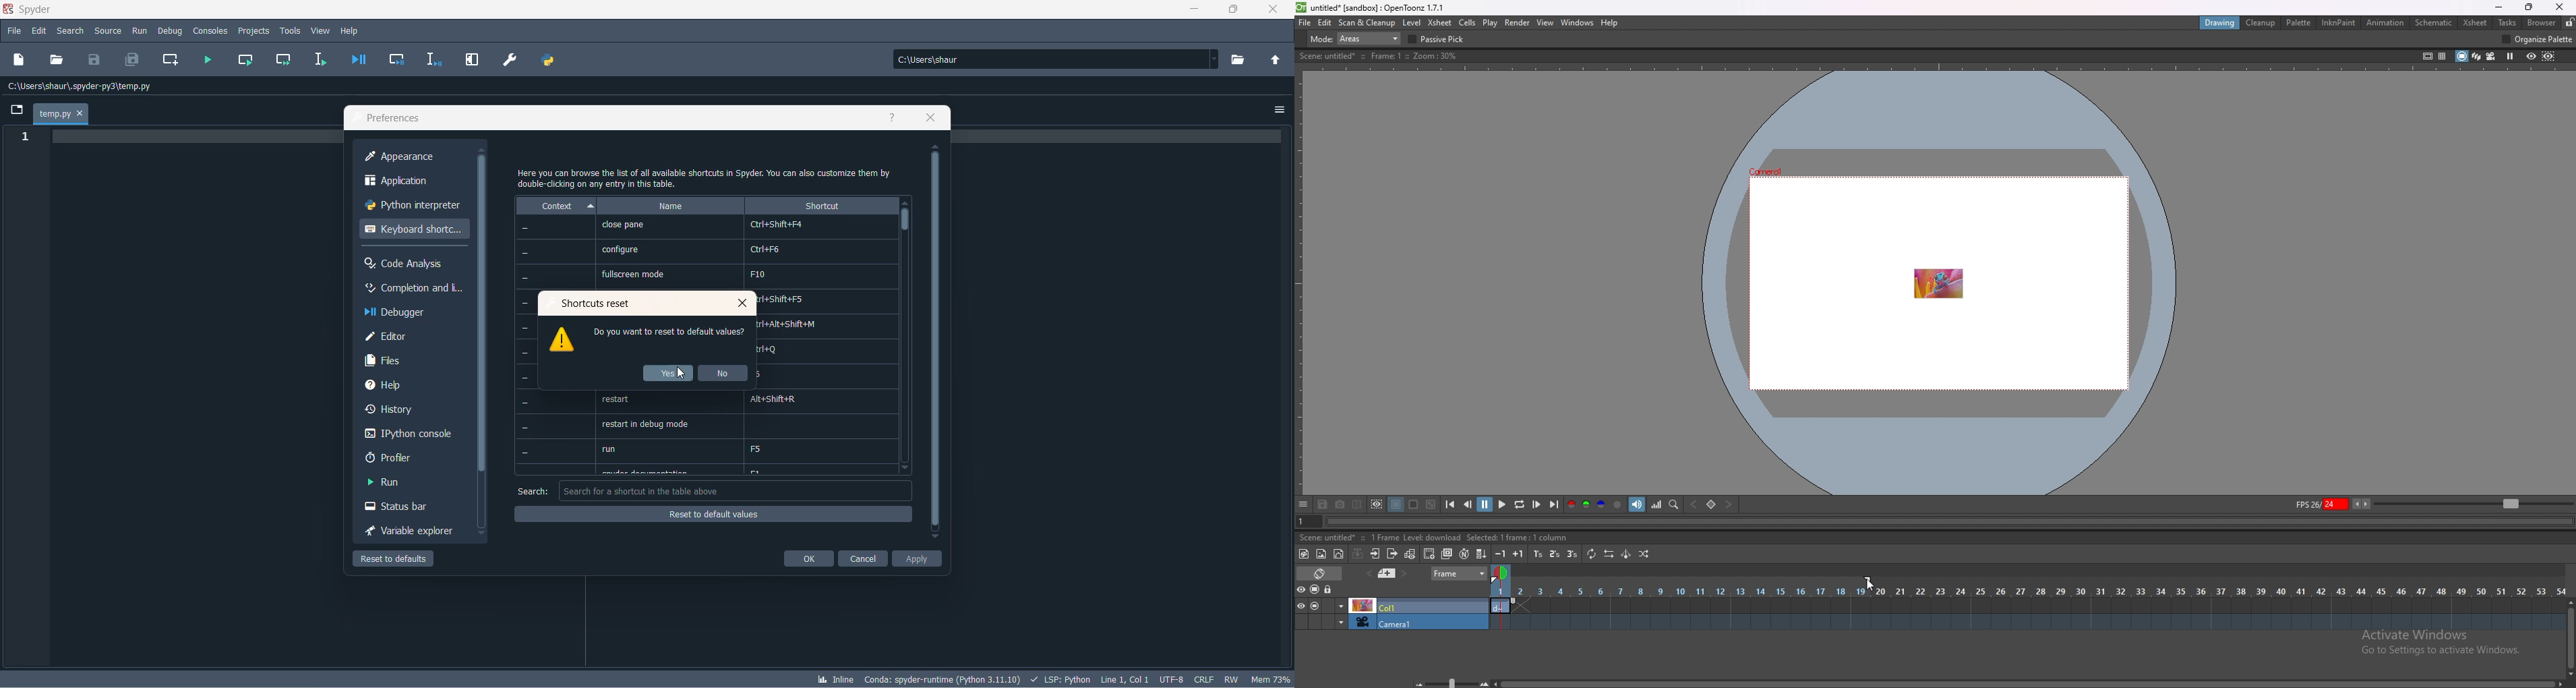 The height and width of the screenshot is (700, 2576). Describe the element at coordinates (39, 30) in the screenshot. I see `edit` at that location.